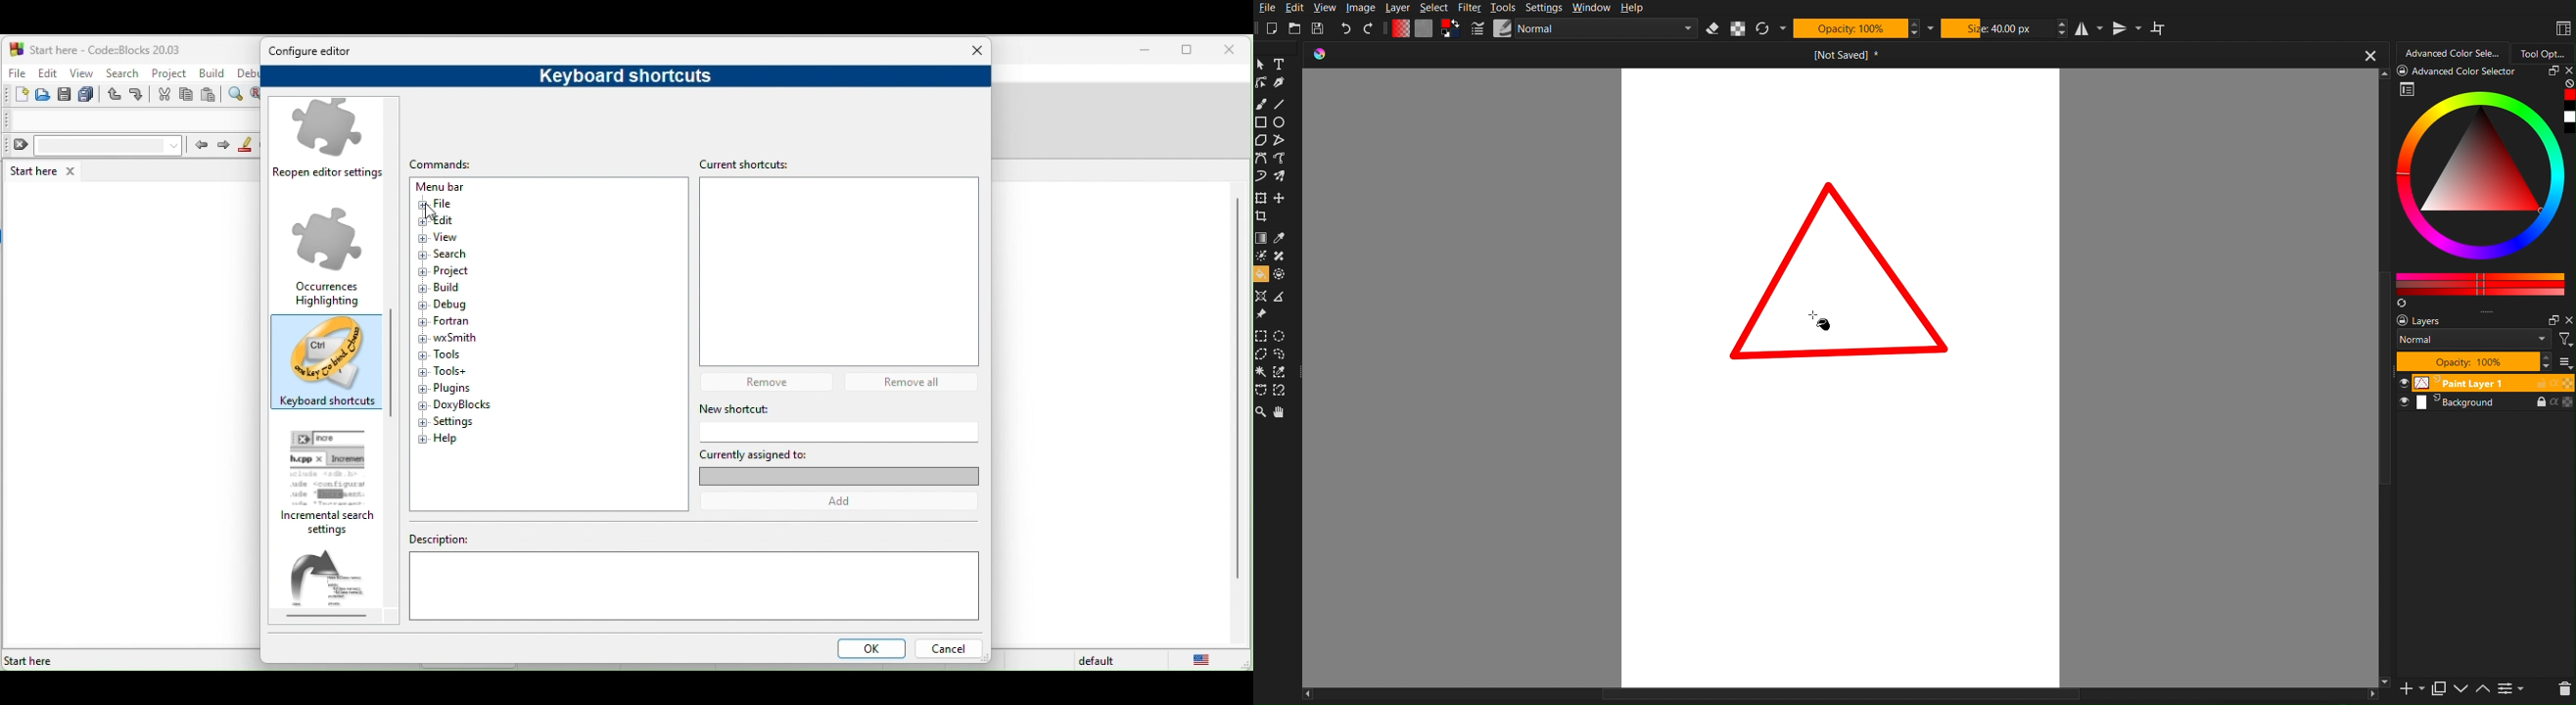  I want to click on currently assigned to, so click(838, 465).